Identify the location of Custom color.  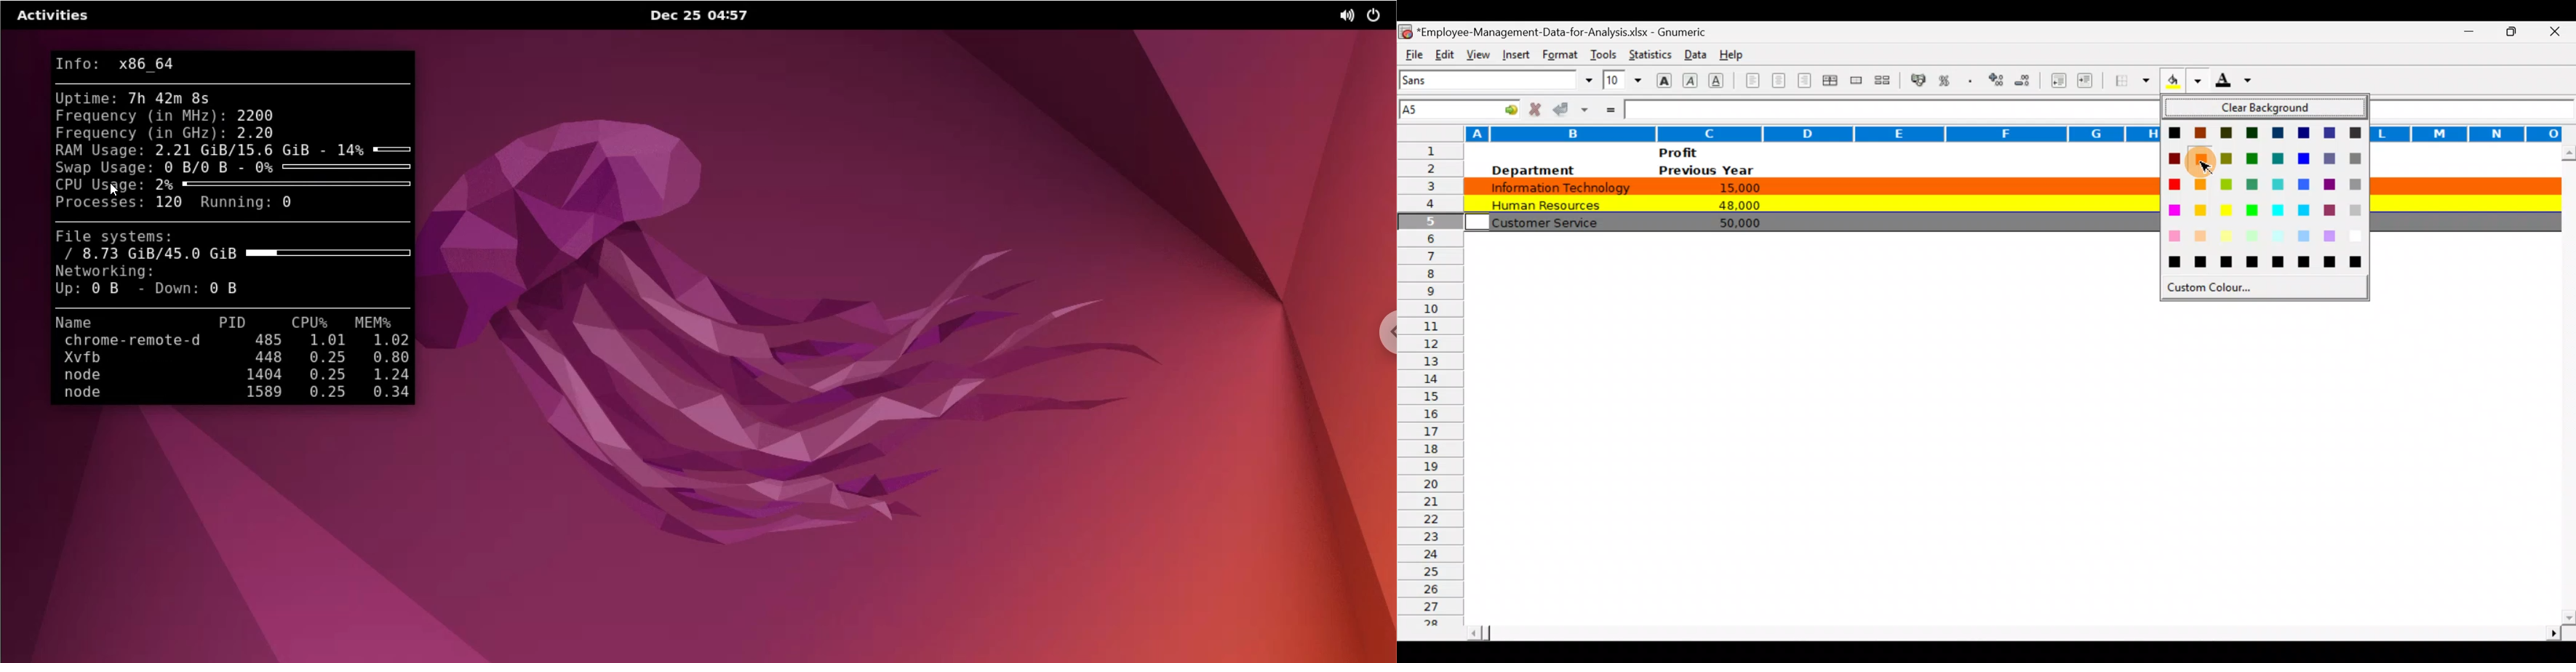
(2211, 287).